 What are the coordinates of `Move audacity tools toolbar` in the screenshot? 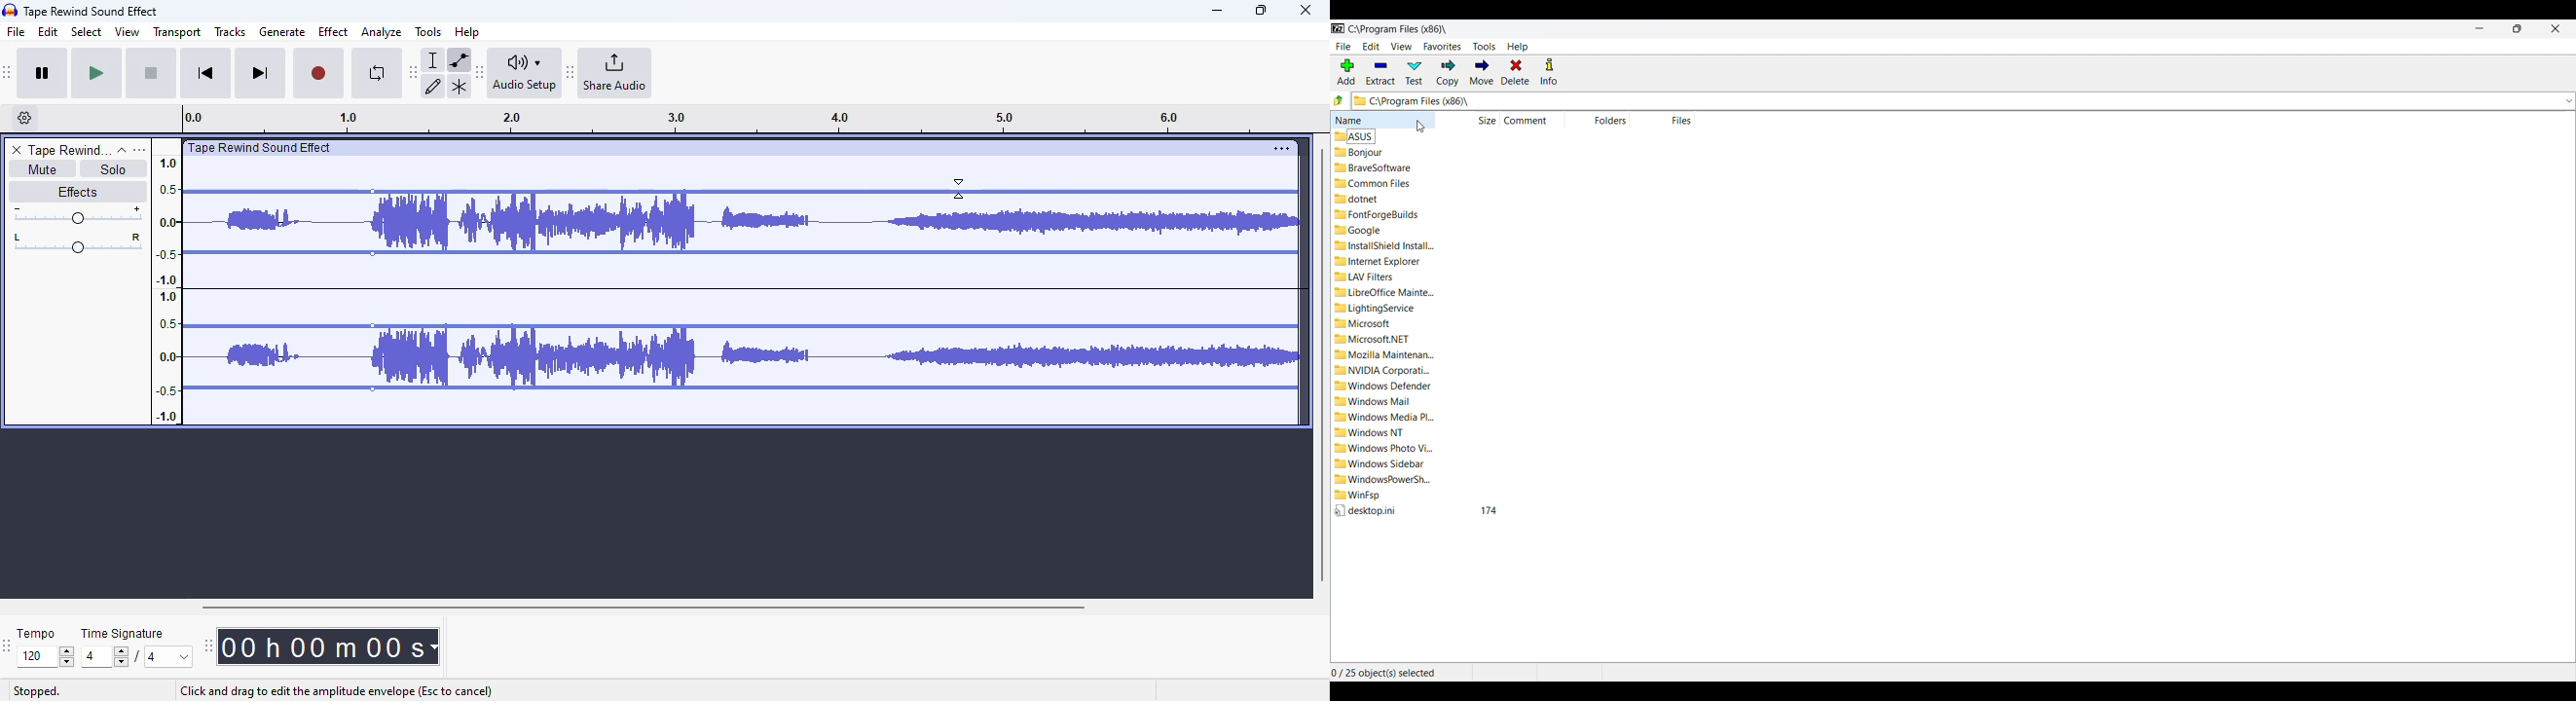 It's located at (414, 71).